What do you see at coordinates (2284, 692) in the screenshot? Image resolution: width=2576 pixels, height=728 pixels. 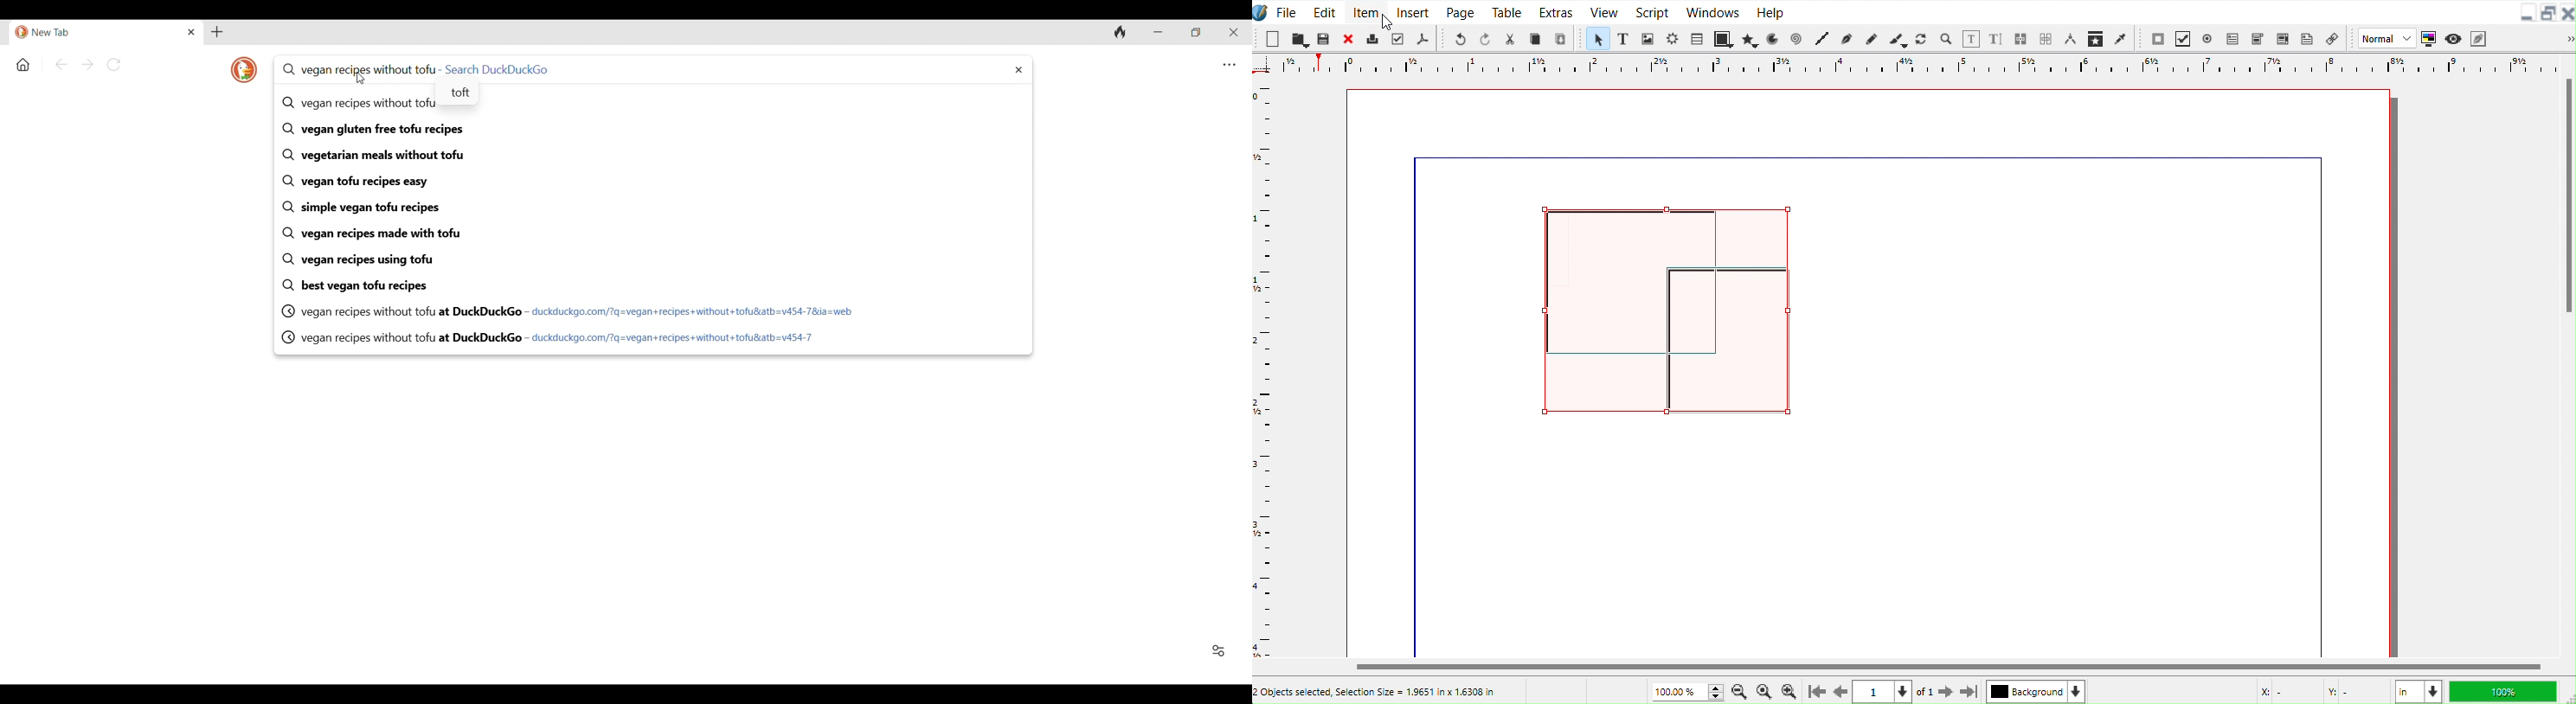 I see `X Co-ordinate` at bounding box center [2284, 692].